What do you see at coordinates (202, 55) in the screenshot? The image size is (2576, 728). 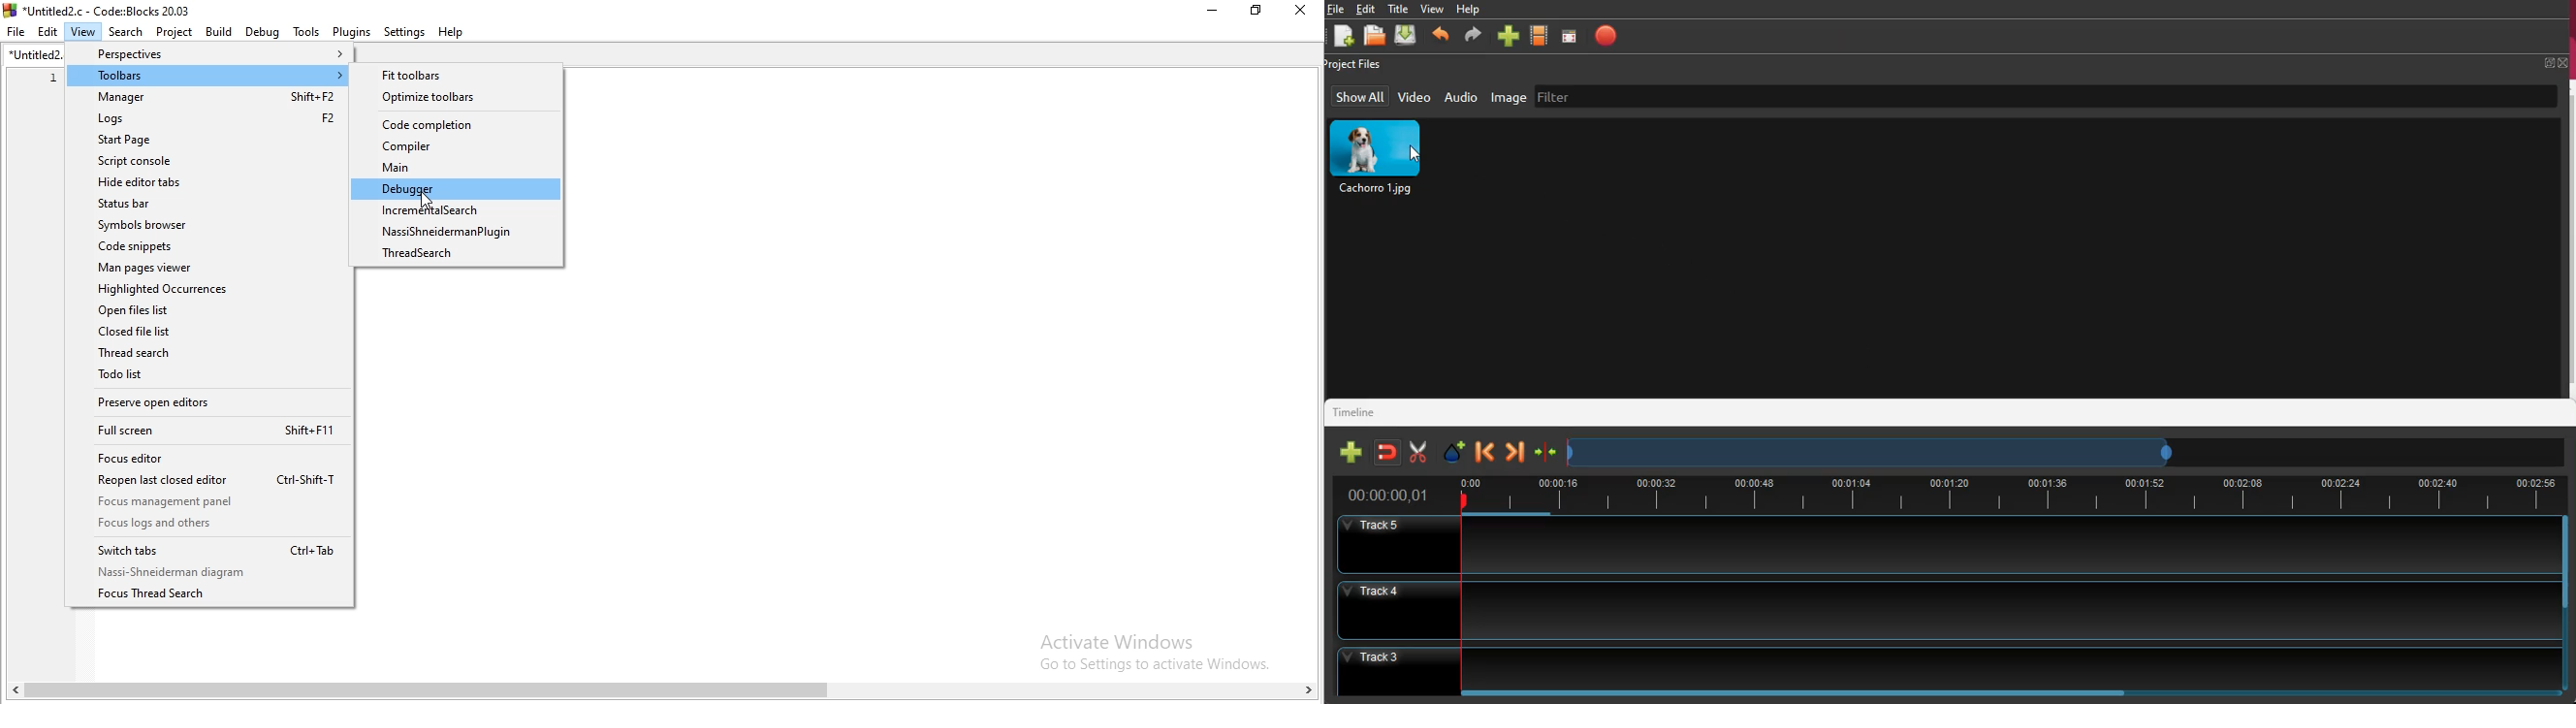 I see `Perspectives` at bounding box center [202, 55].